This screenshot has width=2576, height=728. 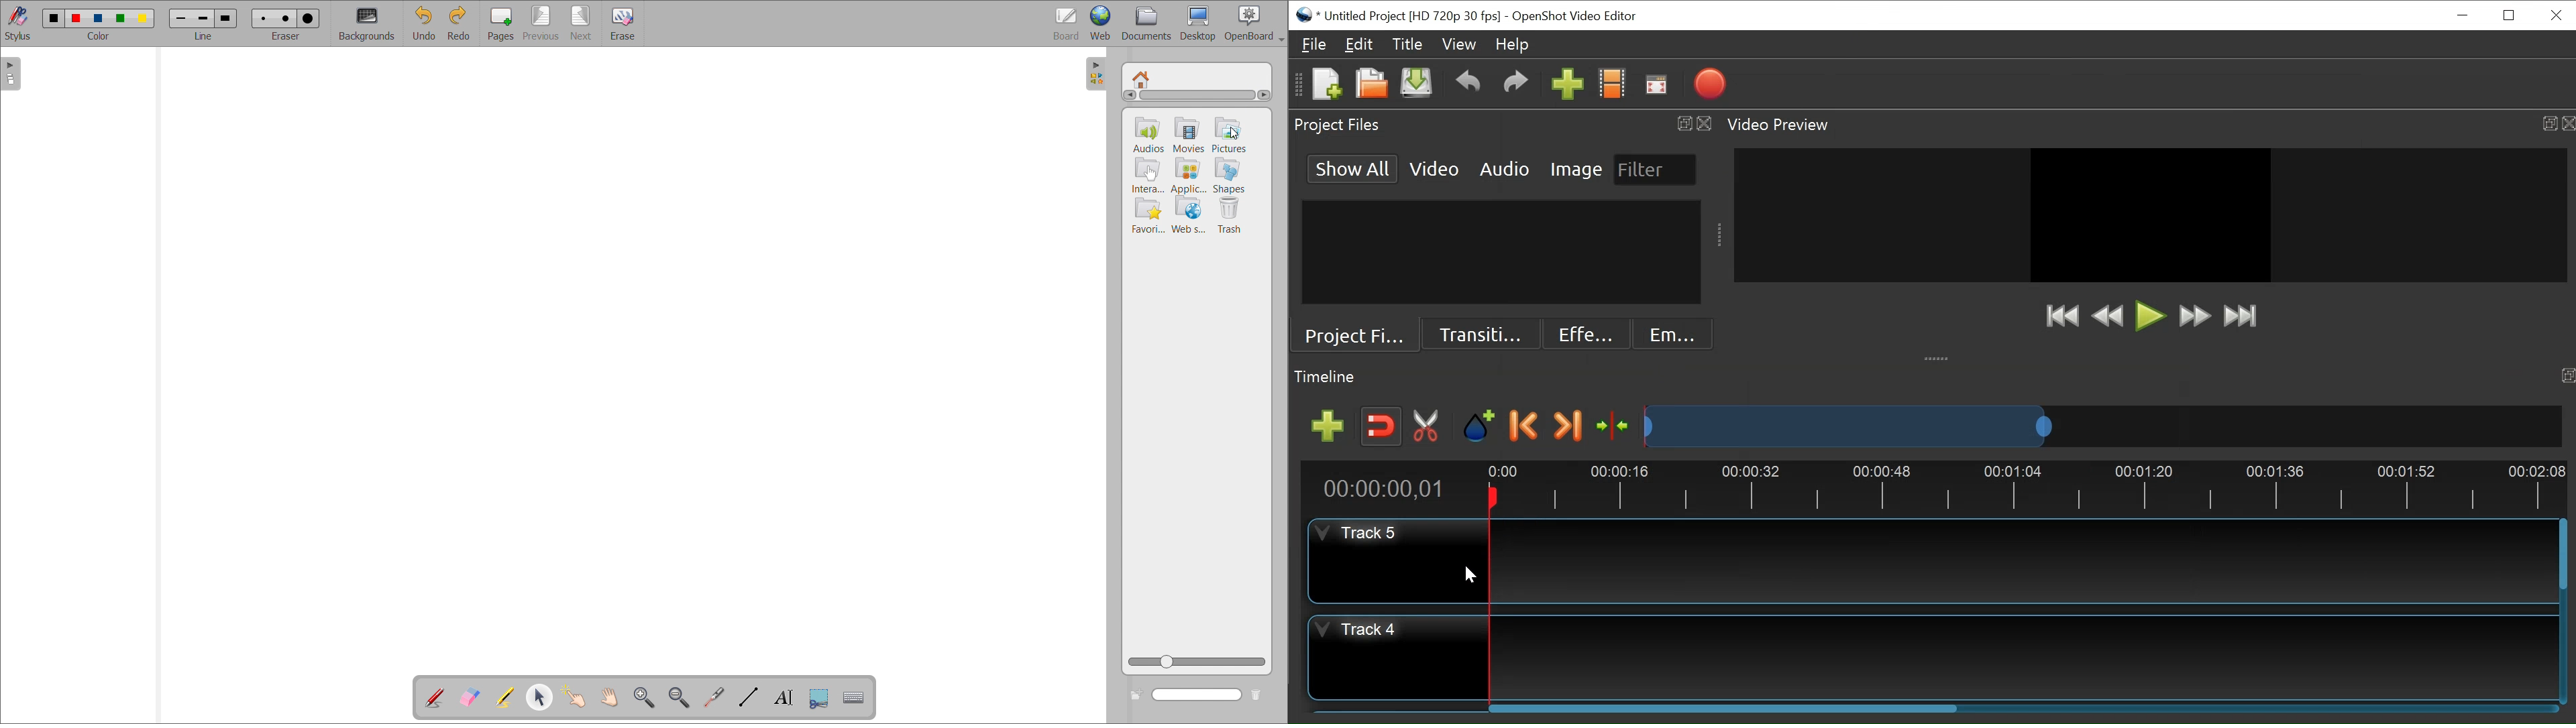 I want to click on Track Panel, so click(x=2019, y=559).